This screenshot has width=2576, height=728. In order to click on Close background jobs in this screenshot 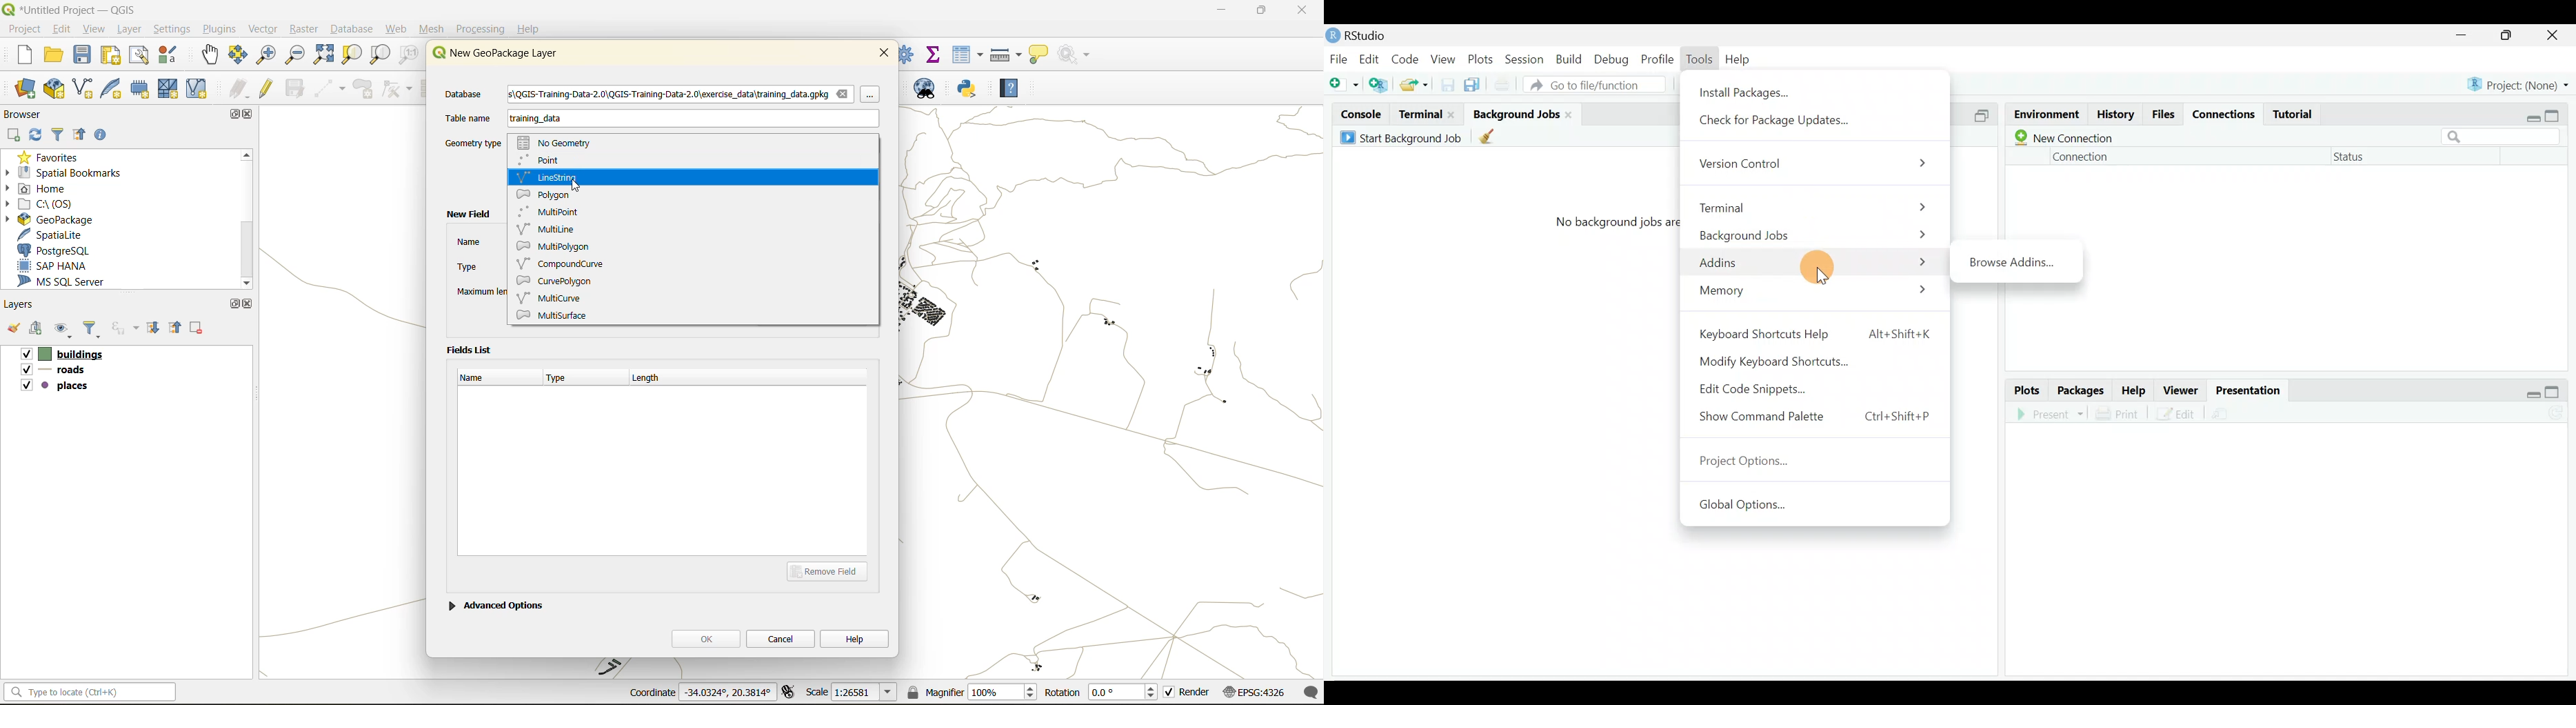, I will do `click(1574, 114)`.